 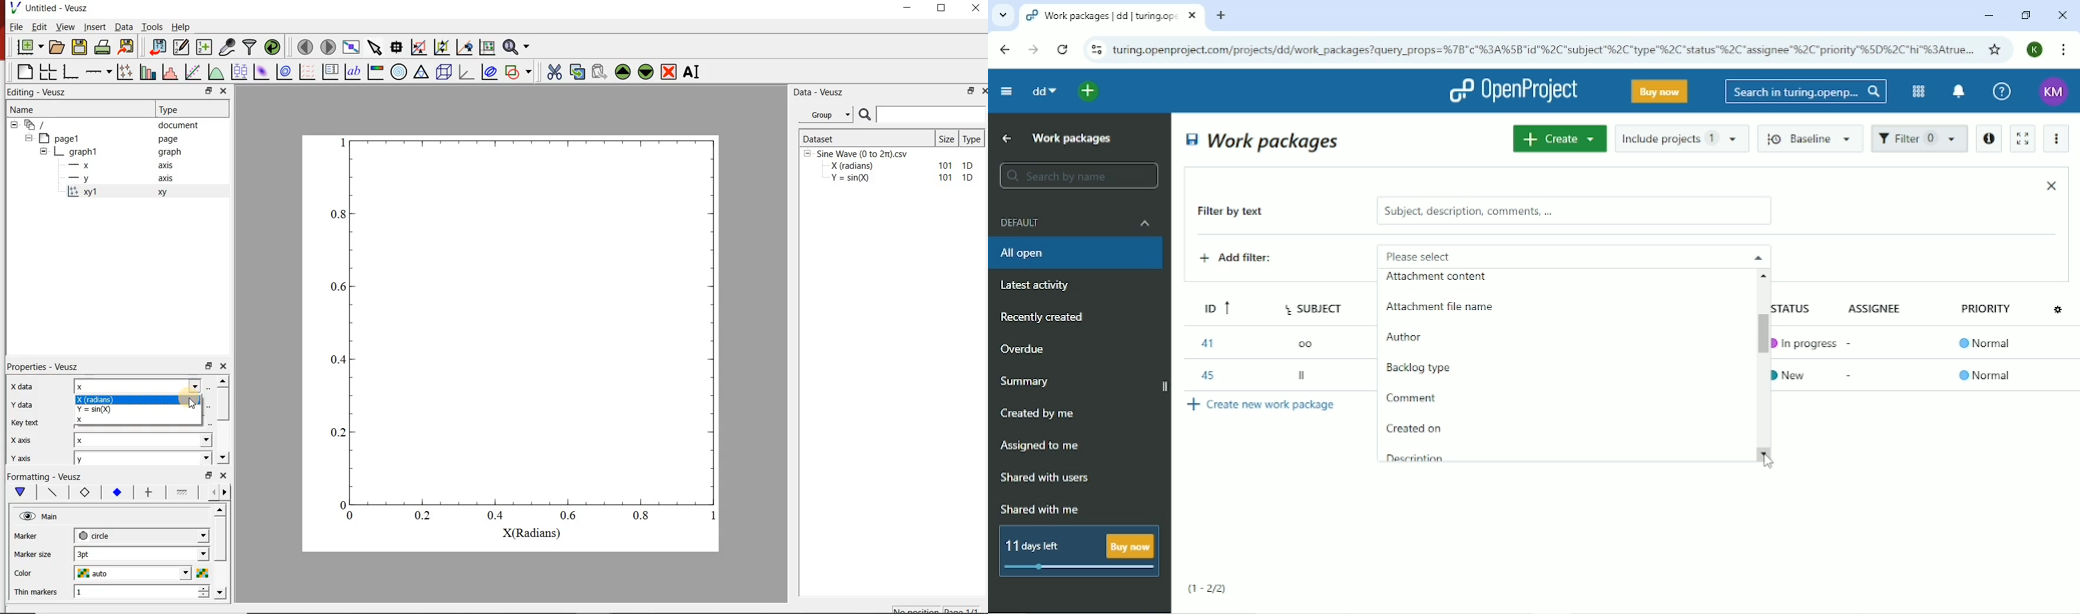 I want to click on plot 2d dataset as image, so click(x=262, y=72).